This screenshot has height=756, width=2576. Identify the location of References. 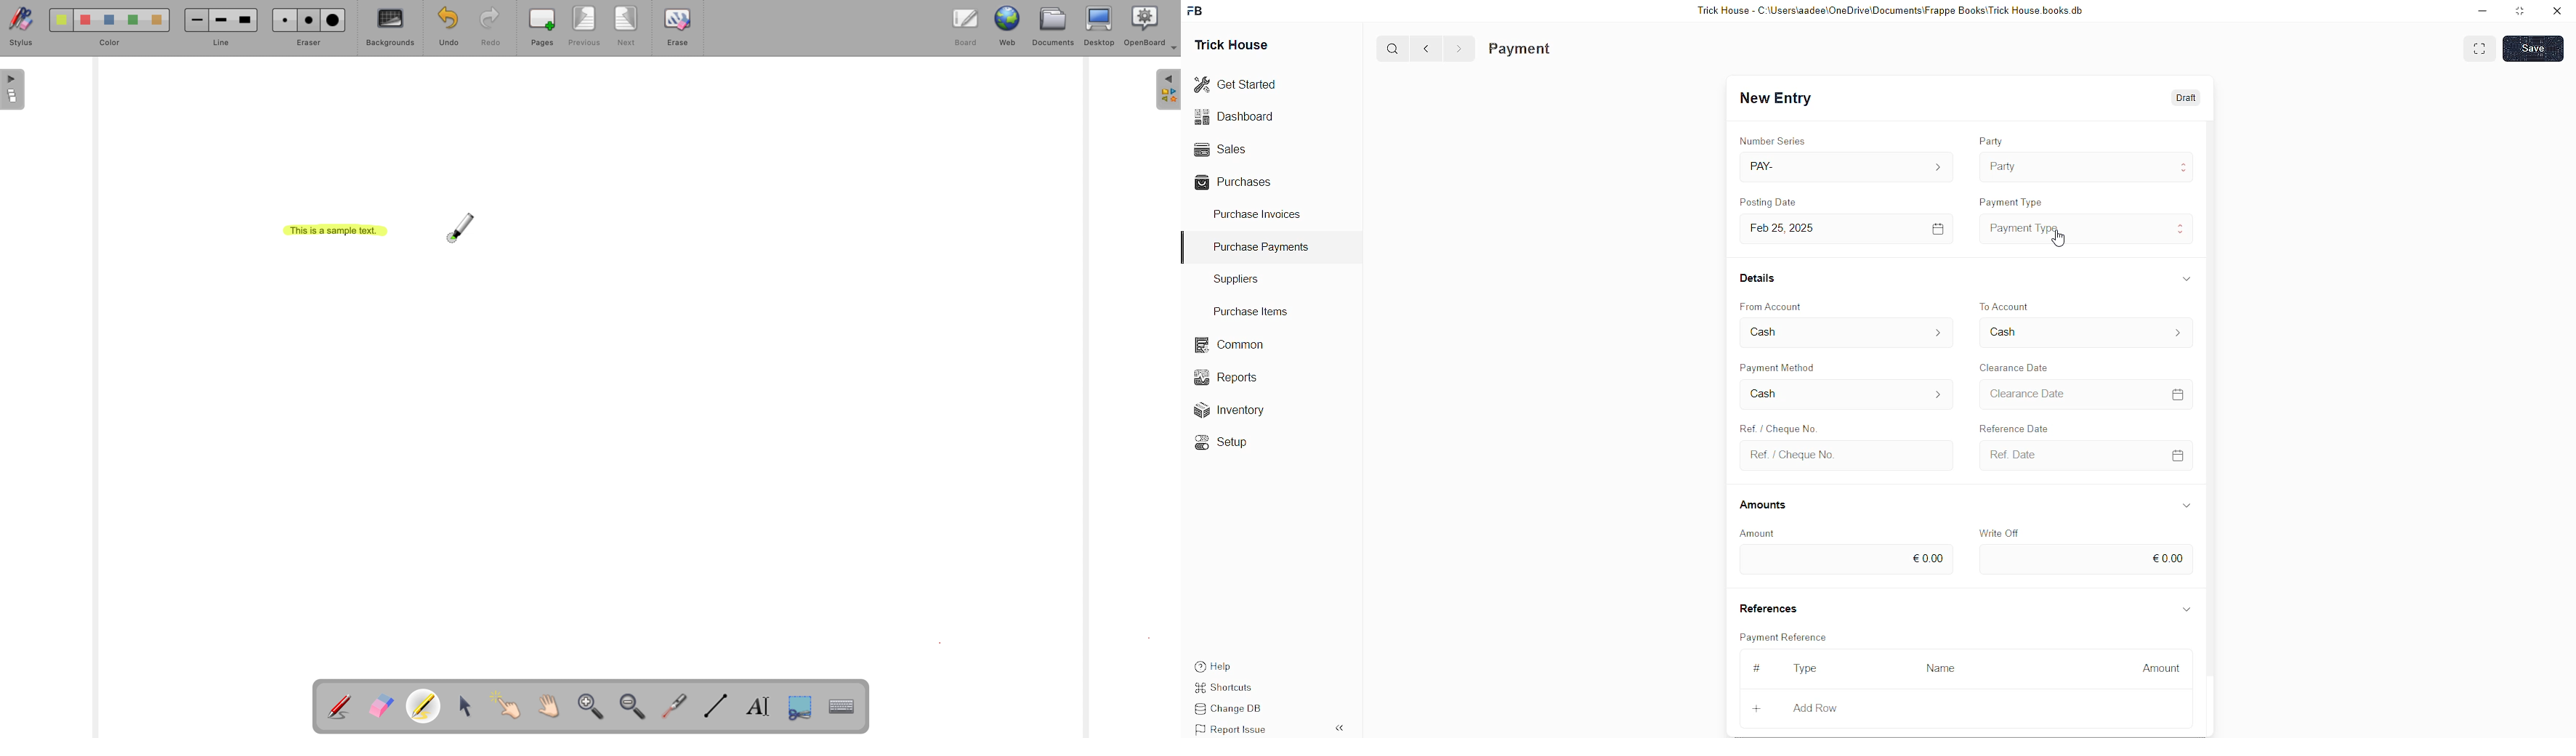
(1772, 608).